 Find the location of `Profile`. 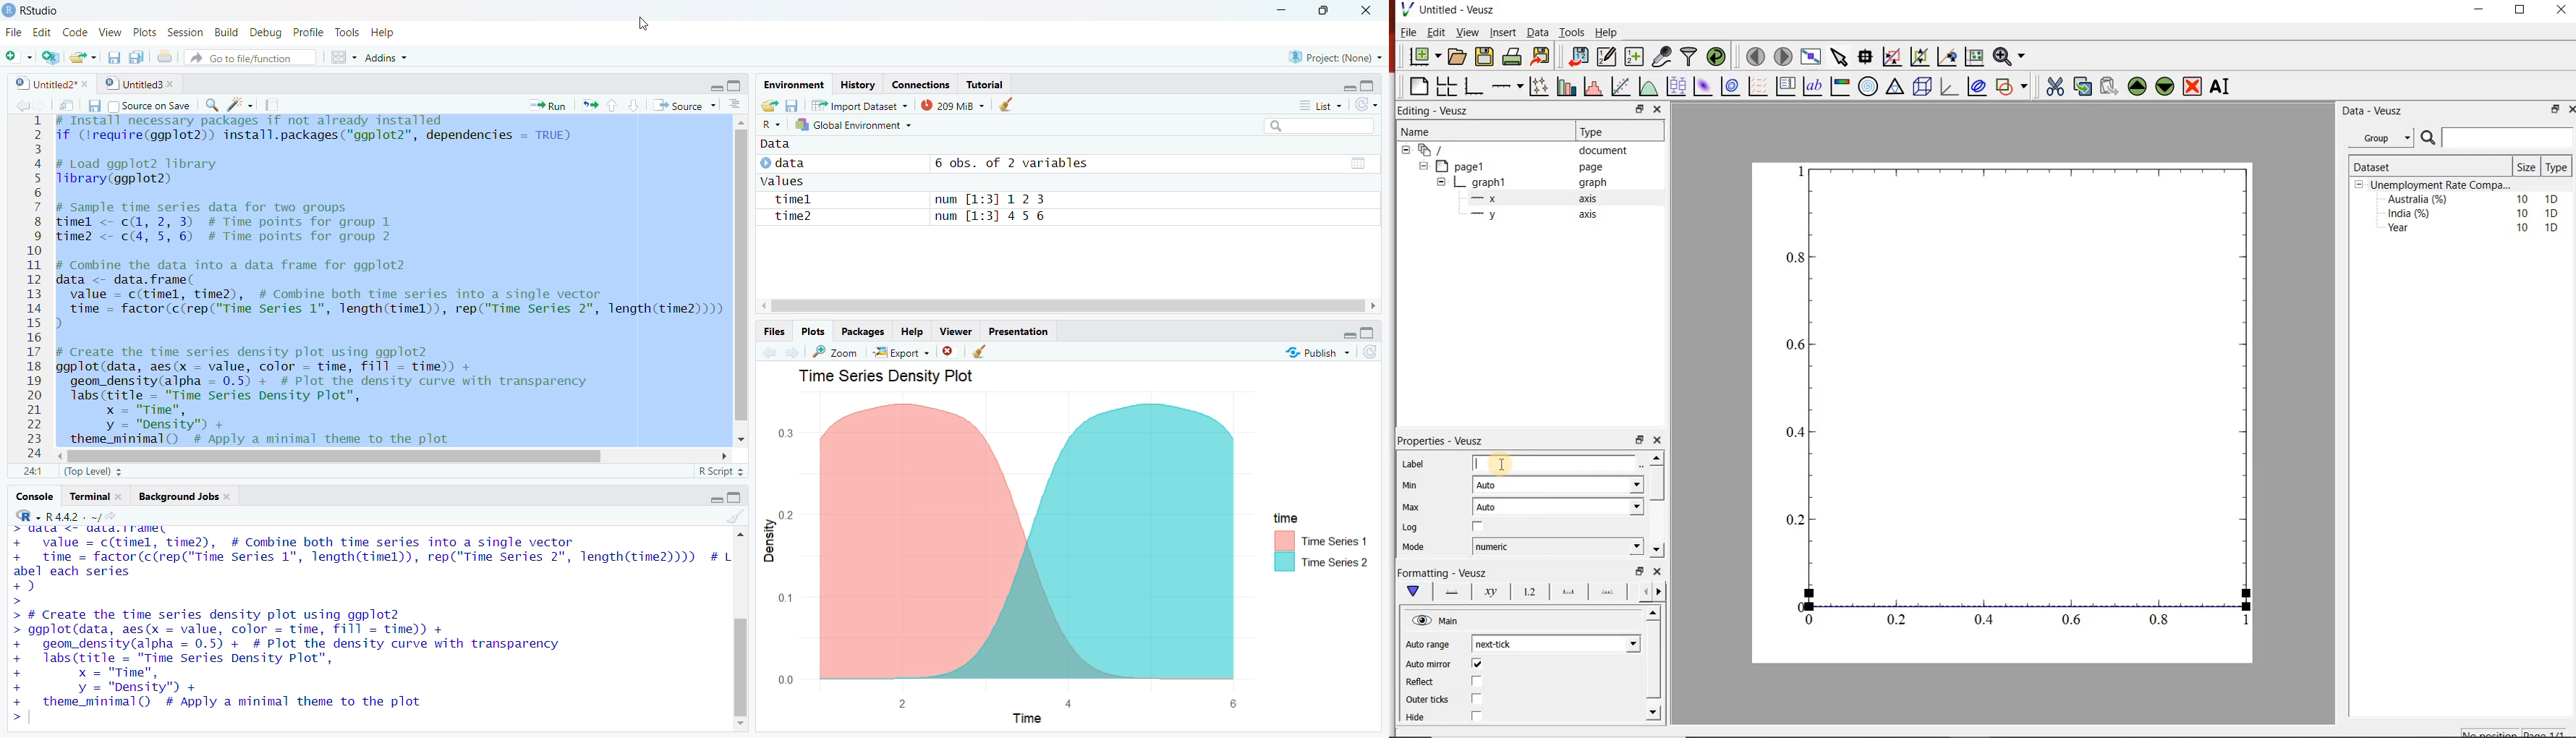

Profile is located at coordinates (307, 32).